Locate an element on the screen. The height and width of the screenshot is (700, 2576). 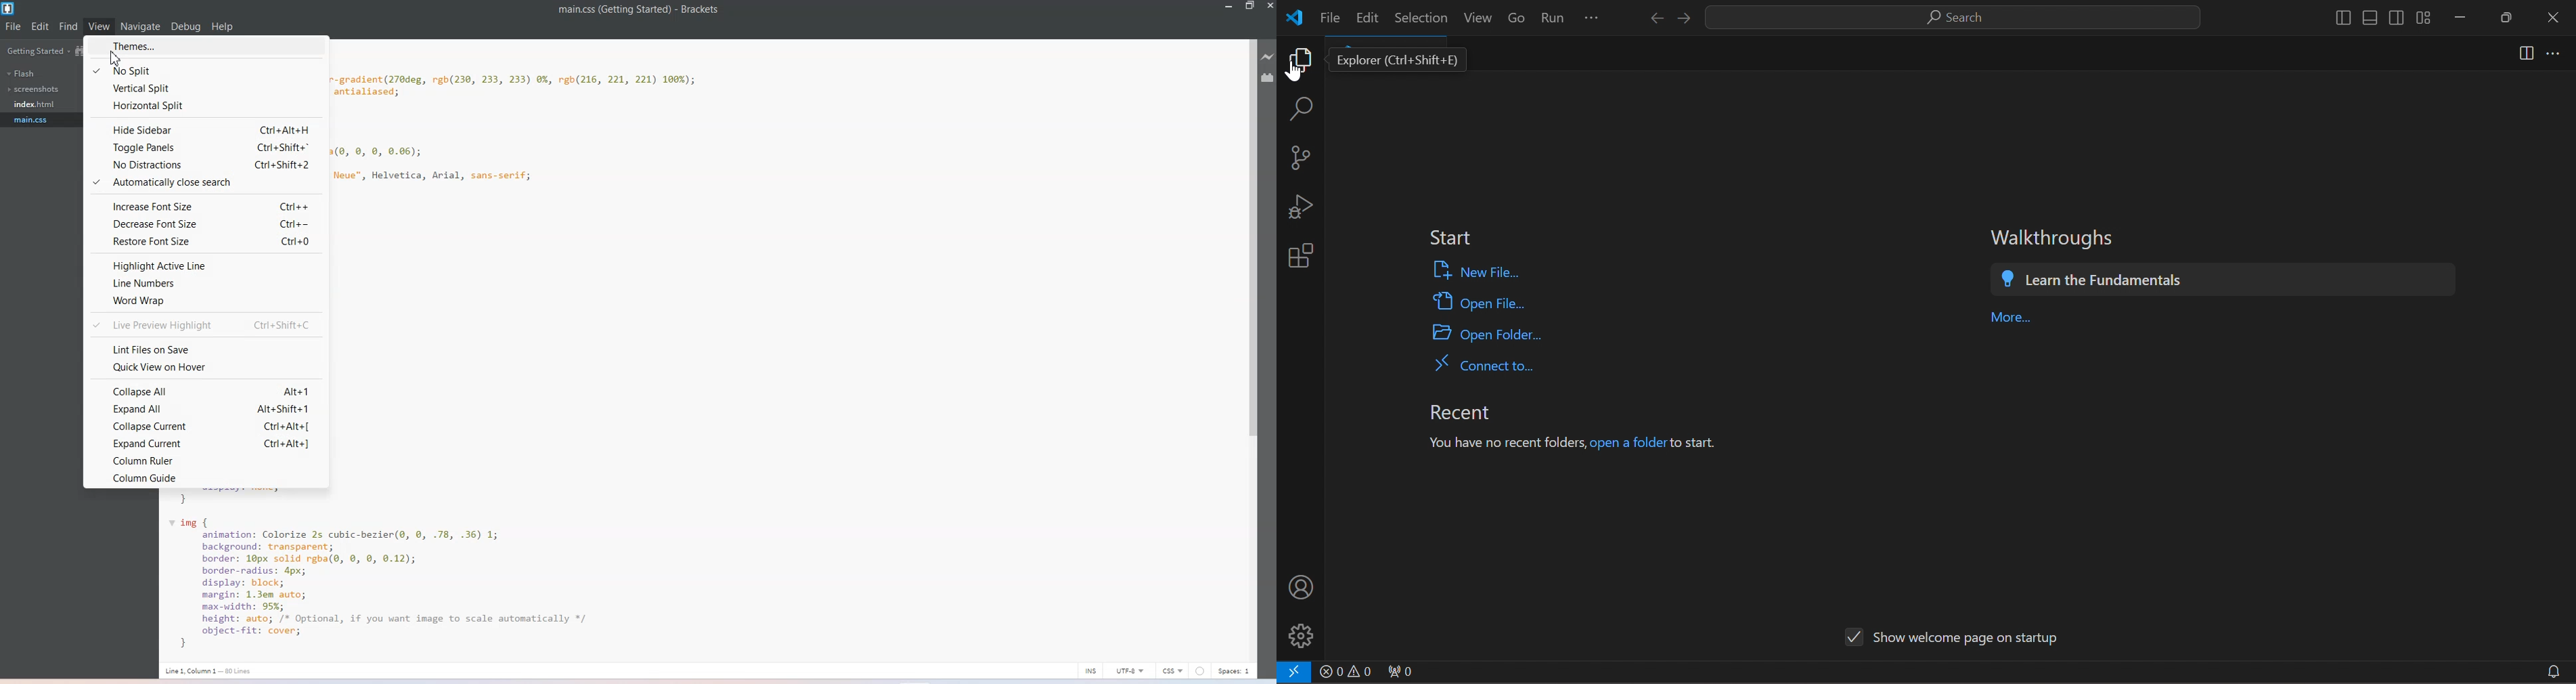
Decrease font size is located at coordinates (207, 224).